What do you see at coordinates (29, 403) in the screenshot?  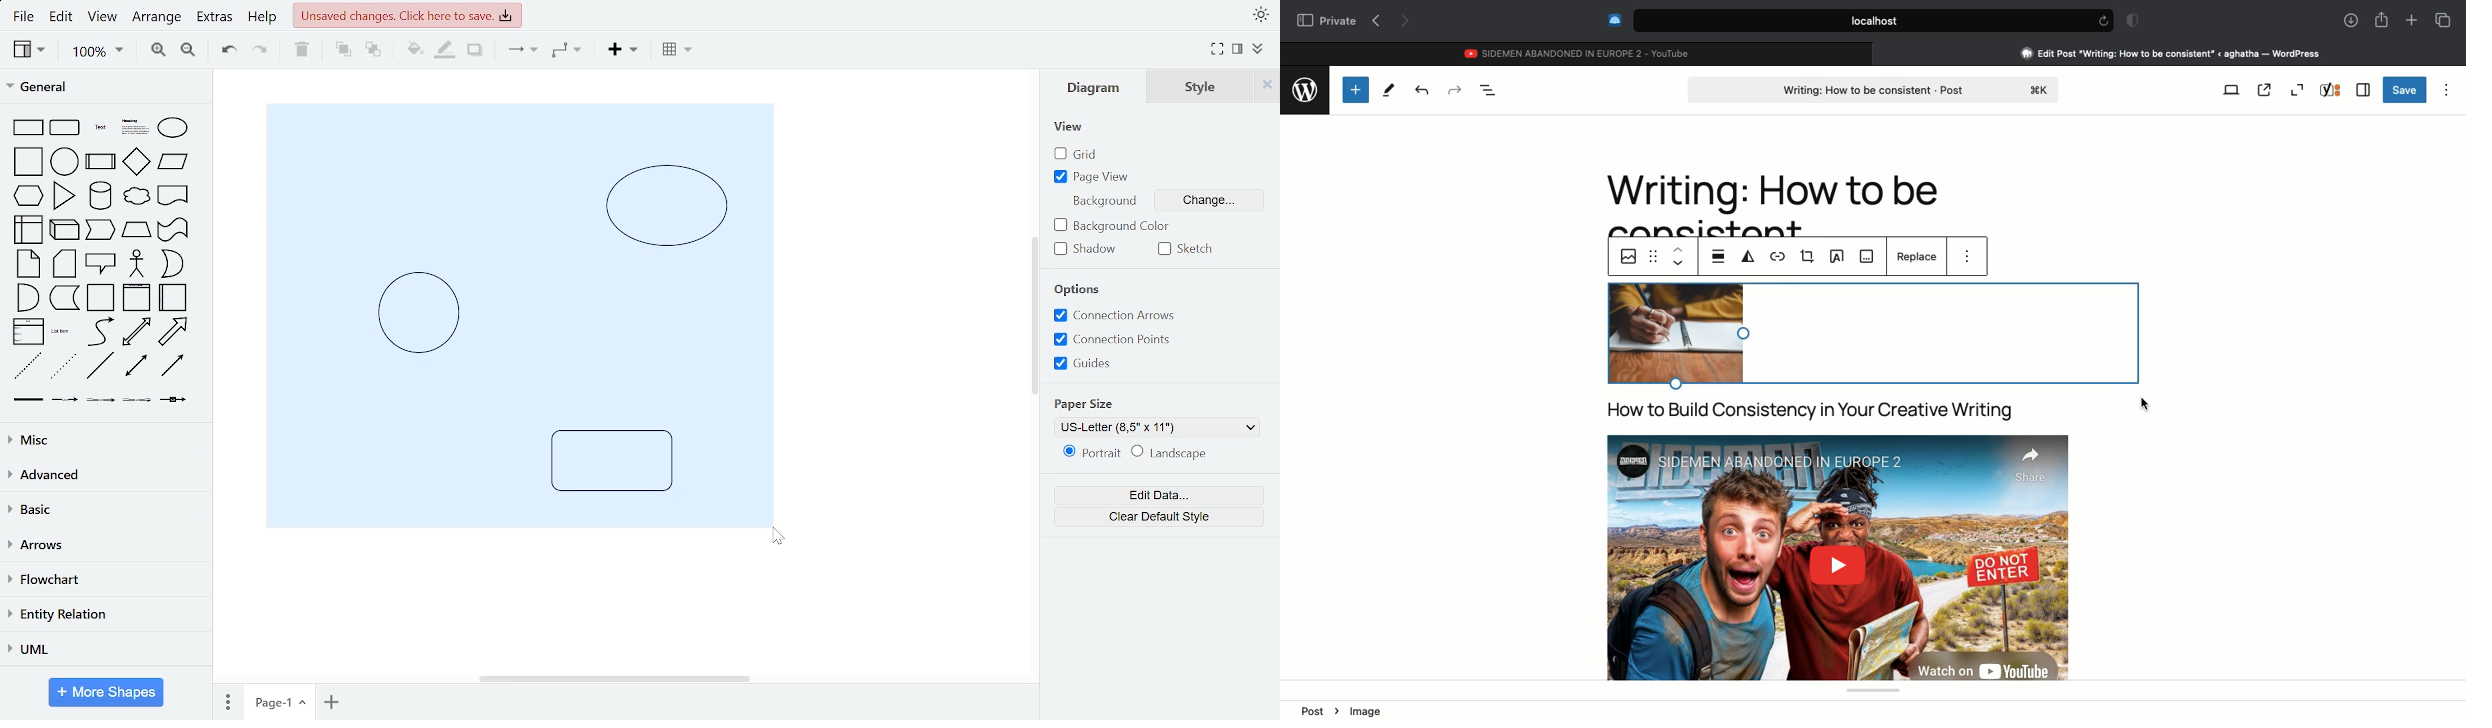 I see `link` at bounding box center [29, 403].